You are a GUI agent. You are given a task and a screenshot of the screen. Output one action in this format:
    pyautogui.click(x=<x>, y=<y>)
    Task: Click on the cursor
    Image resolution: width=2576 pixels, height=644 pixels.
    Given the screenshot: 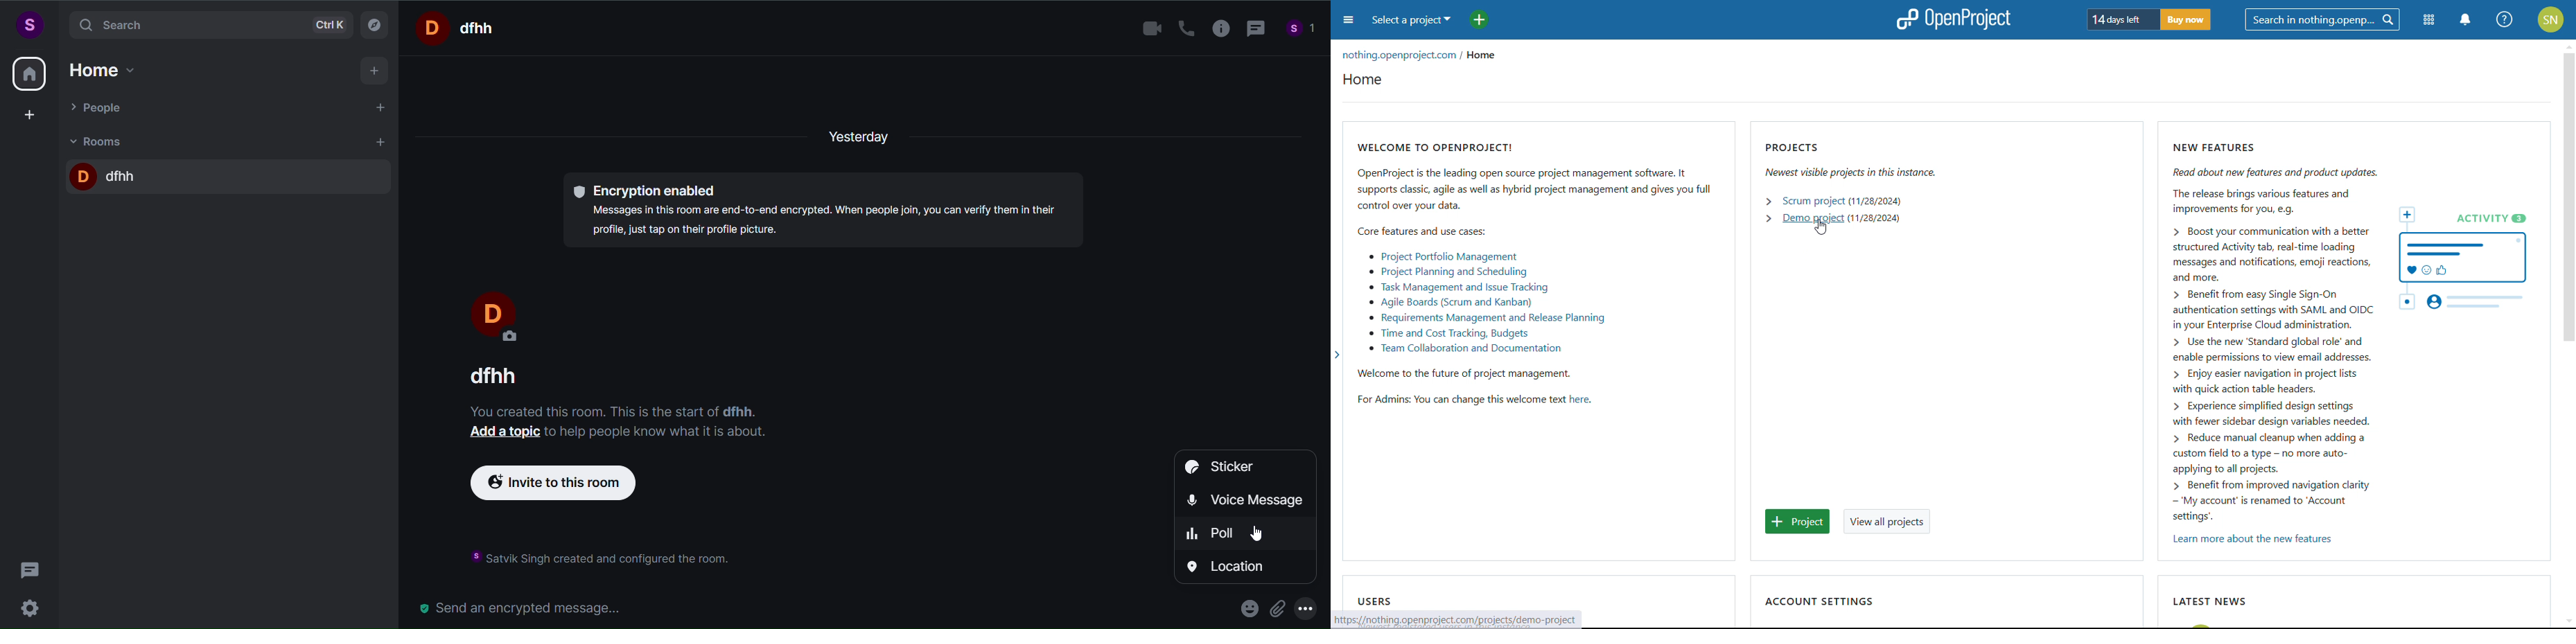 What is the action you would take?
    pyautogui.click(x=1258, y=535)
    